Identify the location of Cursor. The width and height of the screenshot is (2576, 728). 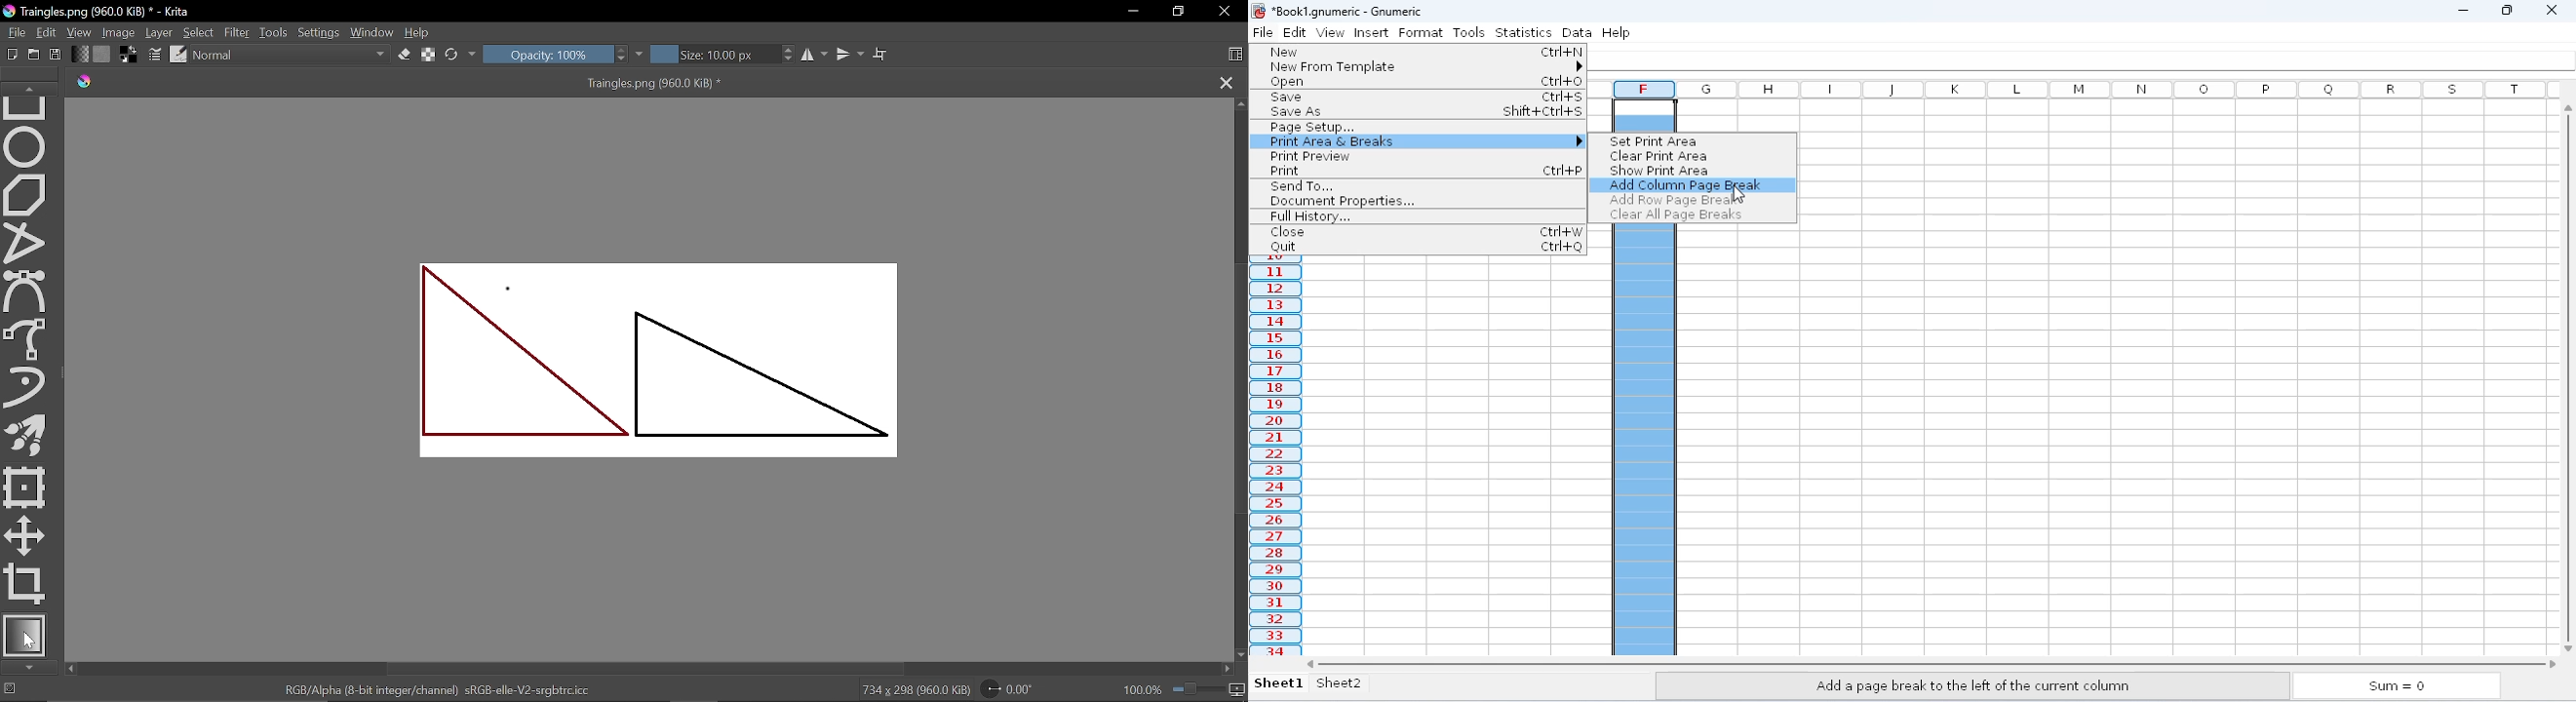
(29, 639).